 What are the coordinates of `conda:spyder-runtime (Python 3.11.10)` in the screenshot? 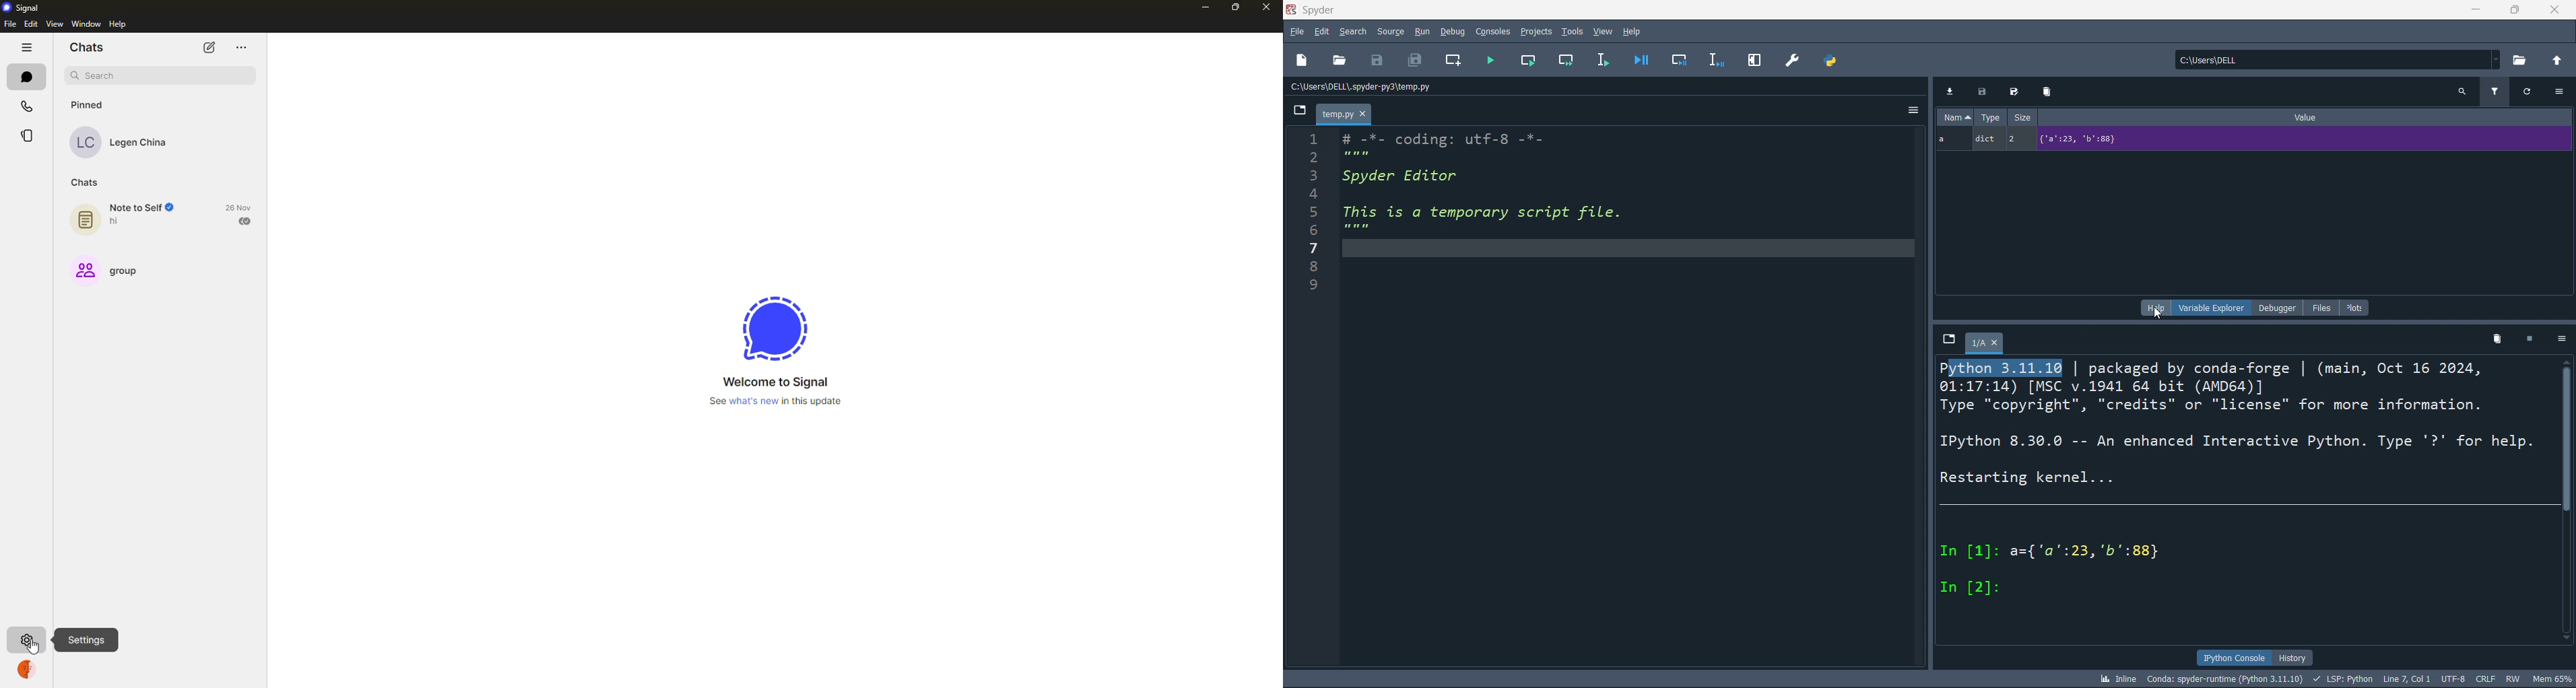 It's located at (2224, 680).